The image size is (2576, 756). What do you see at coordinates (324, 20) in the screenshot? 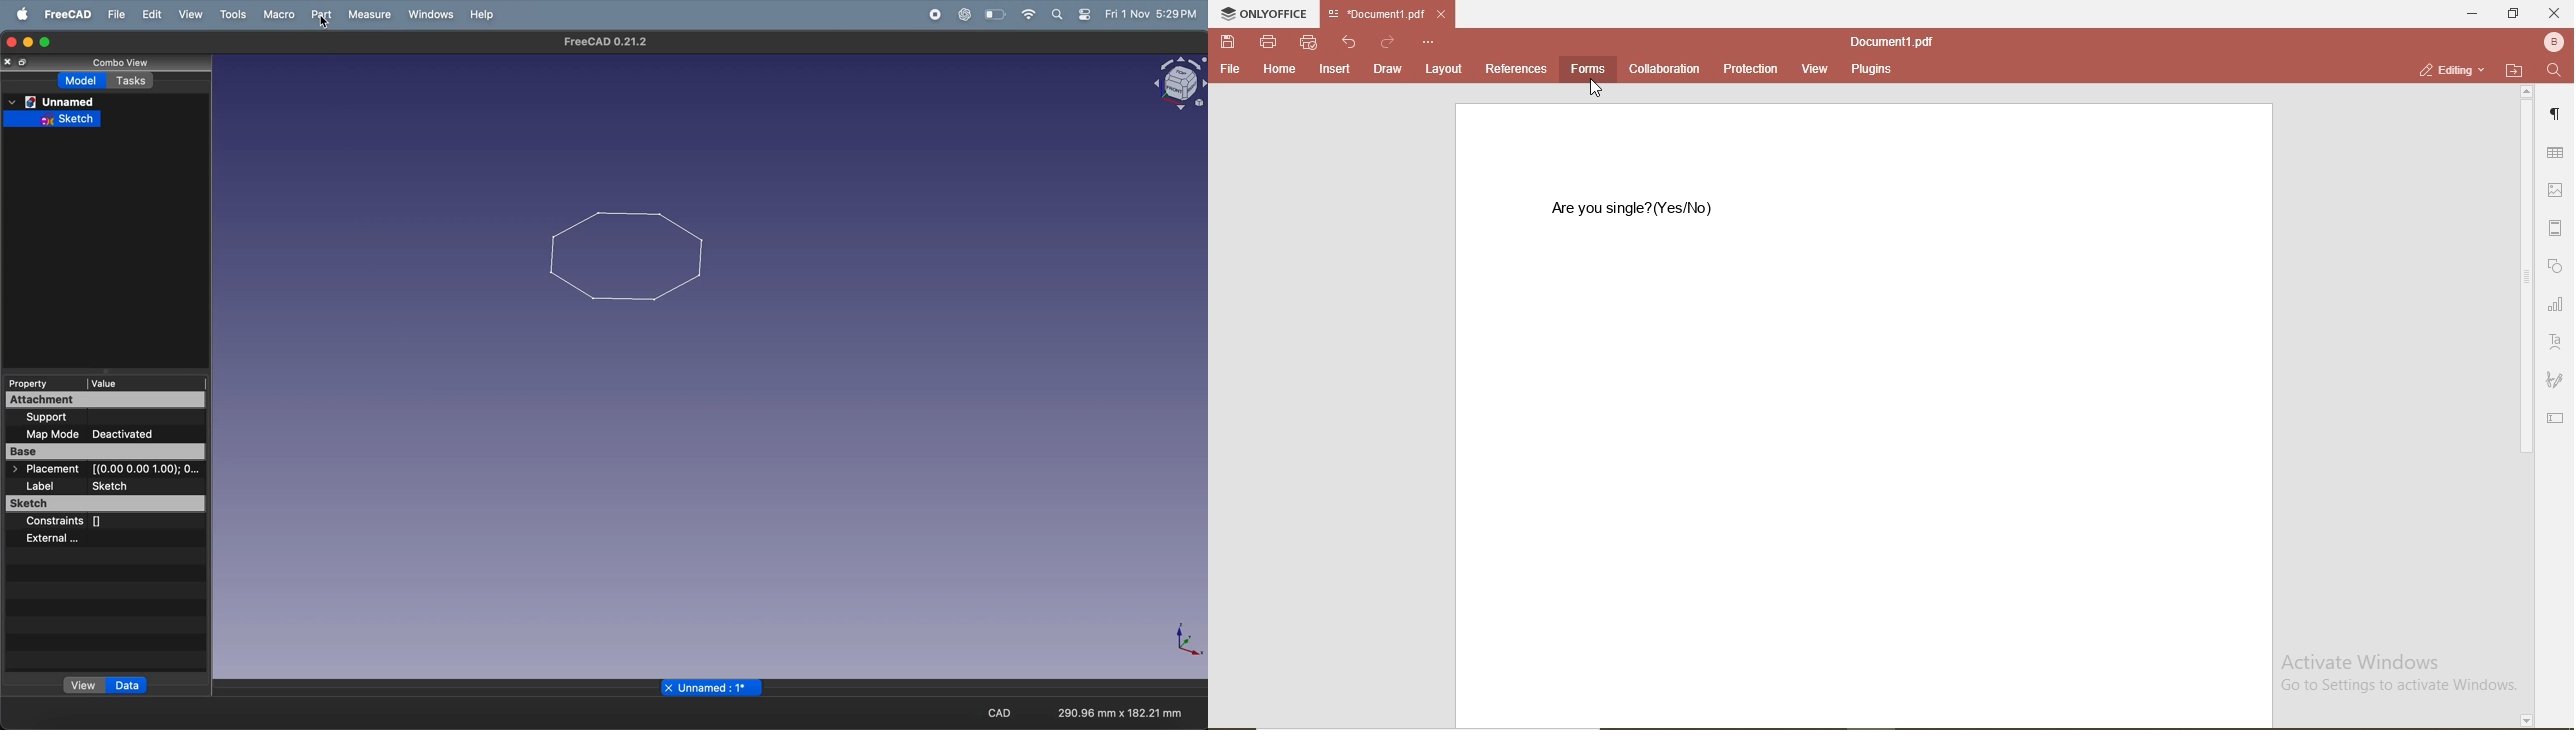
I see `cursor` at bounding box center [324, 20].